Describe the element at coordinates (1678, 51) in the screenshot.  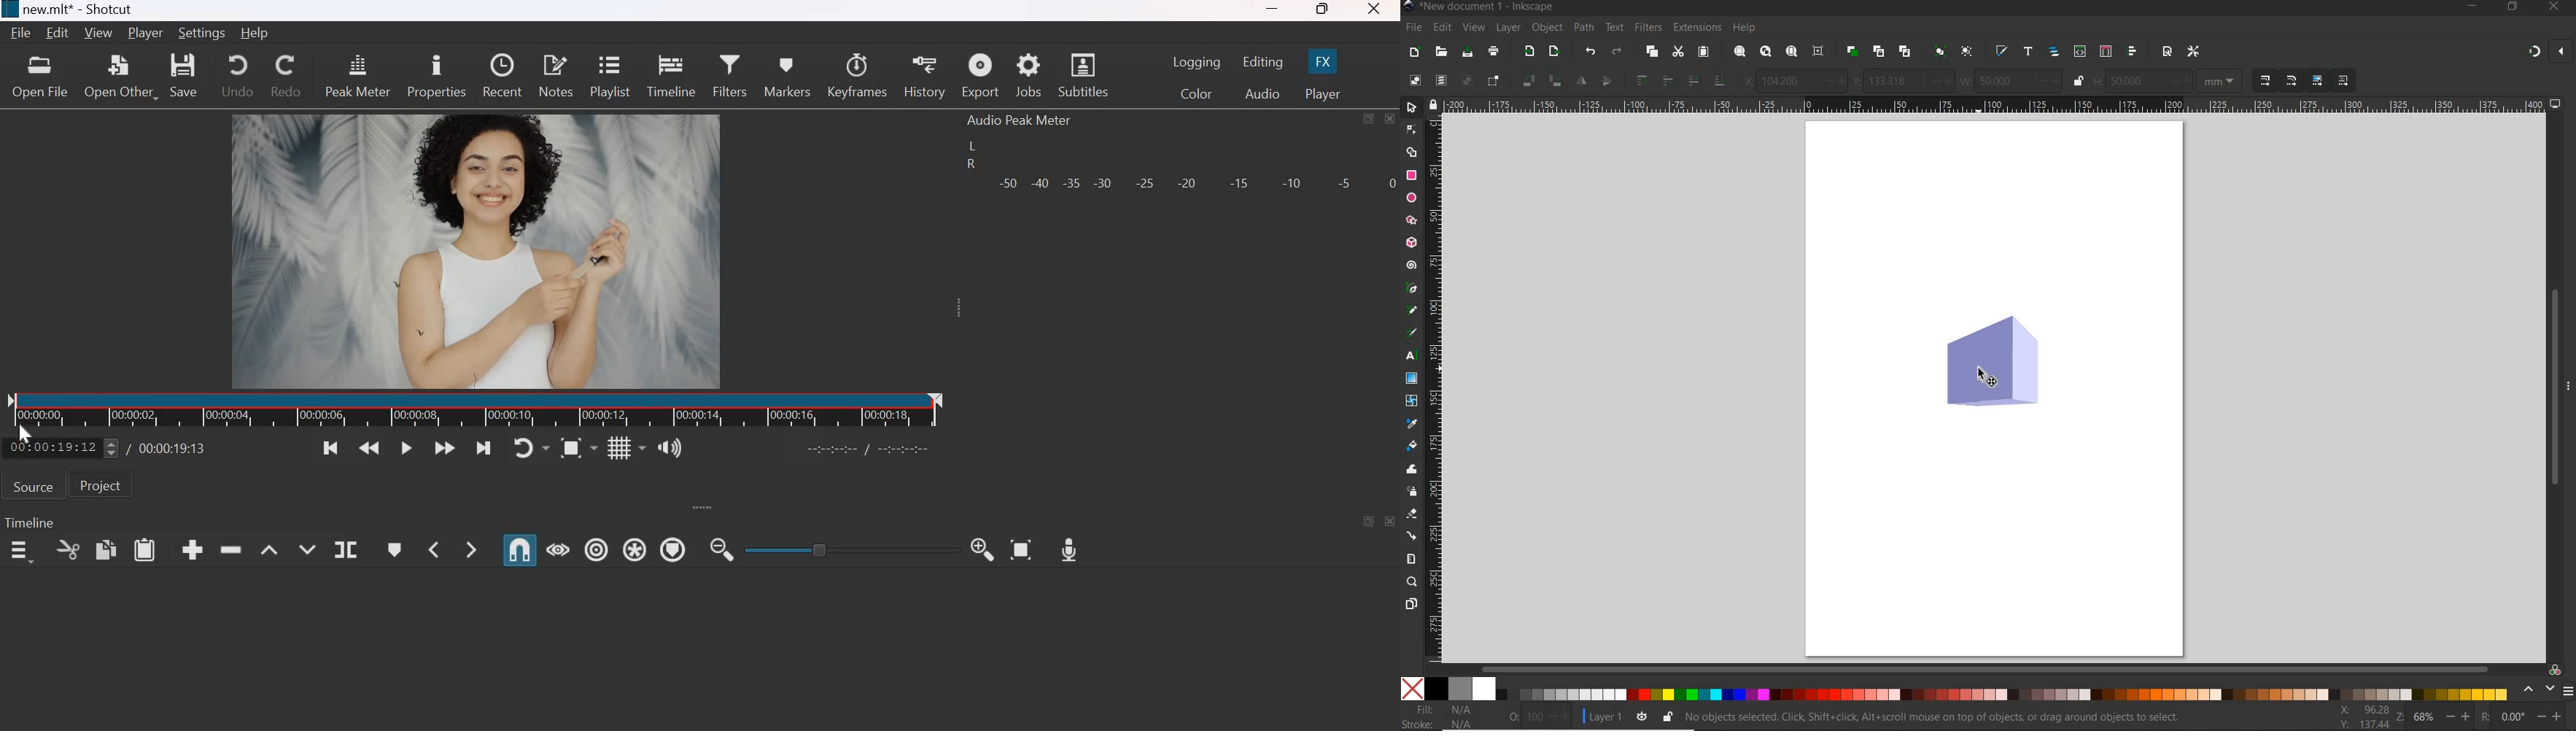
I see `cut` at that location.